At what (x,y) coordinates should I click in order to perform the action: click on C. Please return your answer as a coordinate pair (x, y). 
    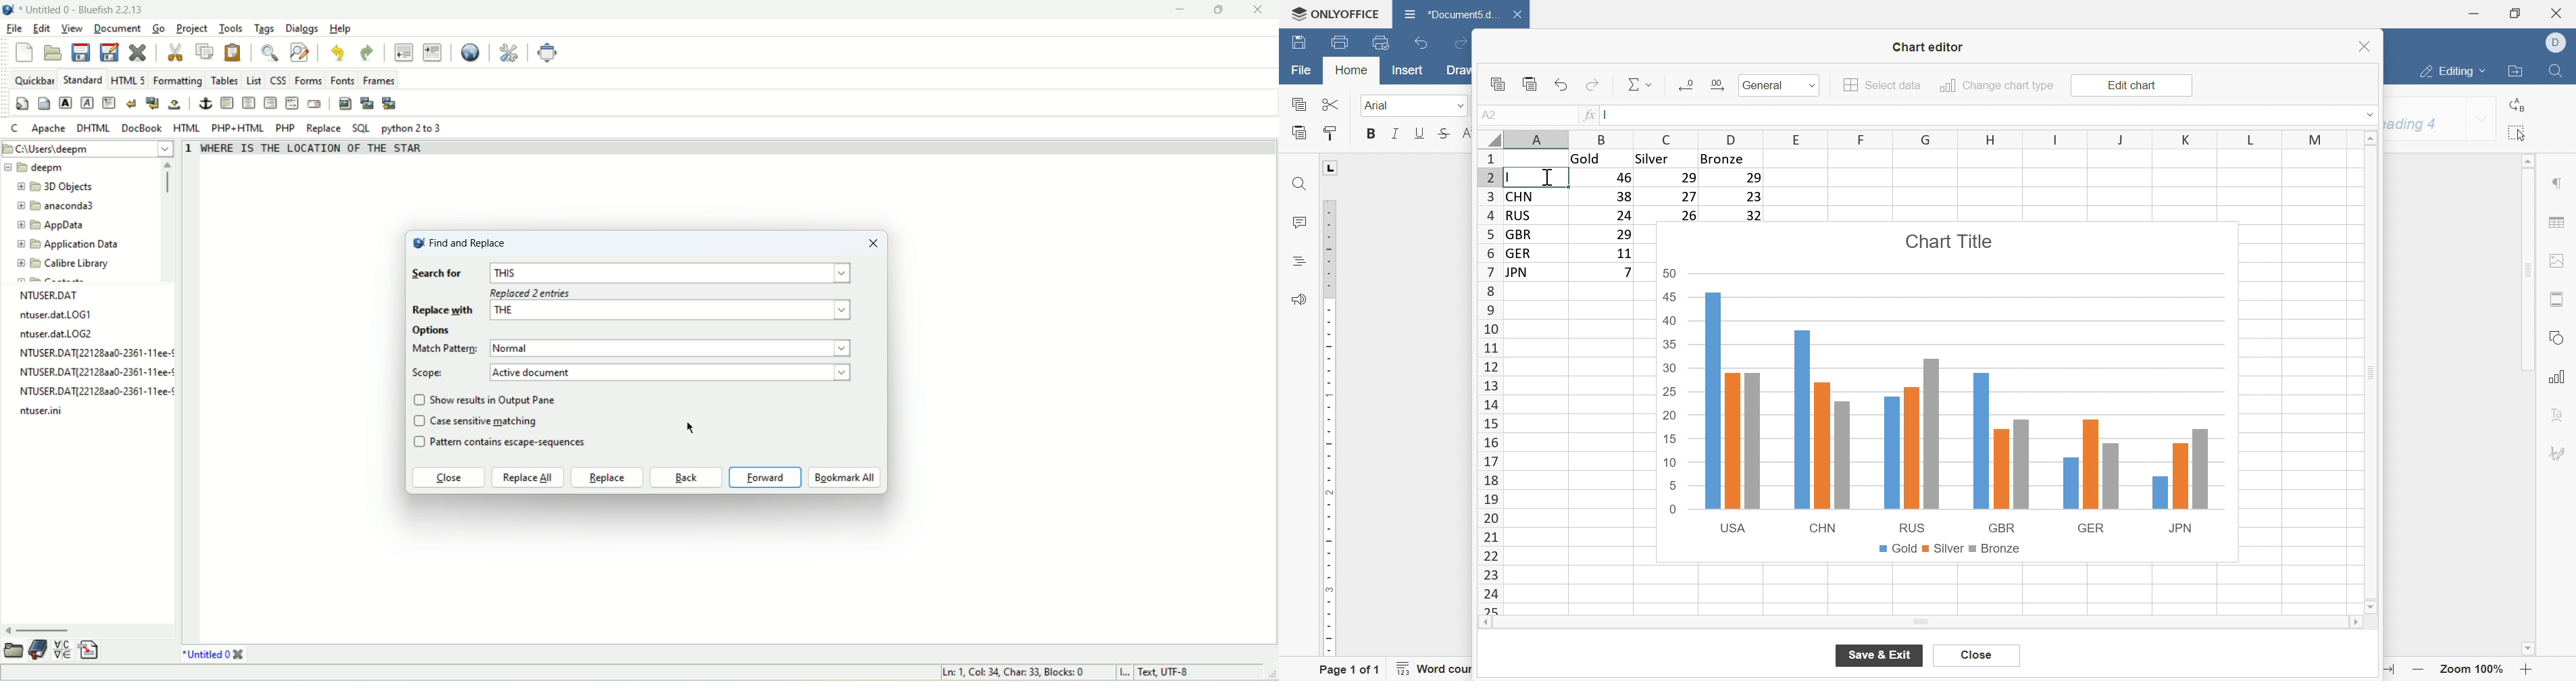
    Looking at the image, I should click on (16, 130).